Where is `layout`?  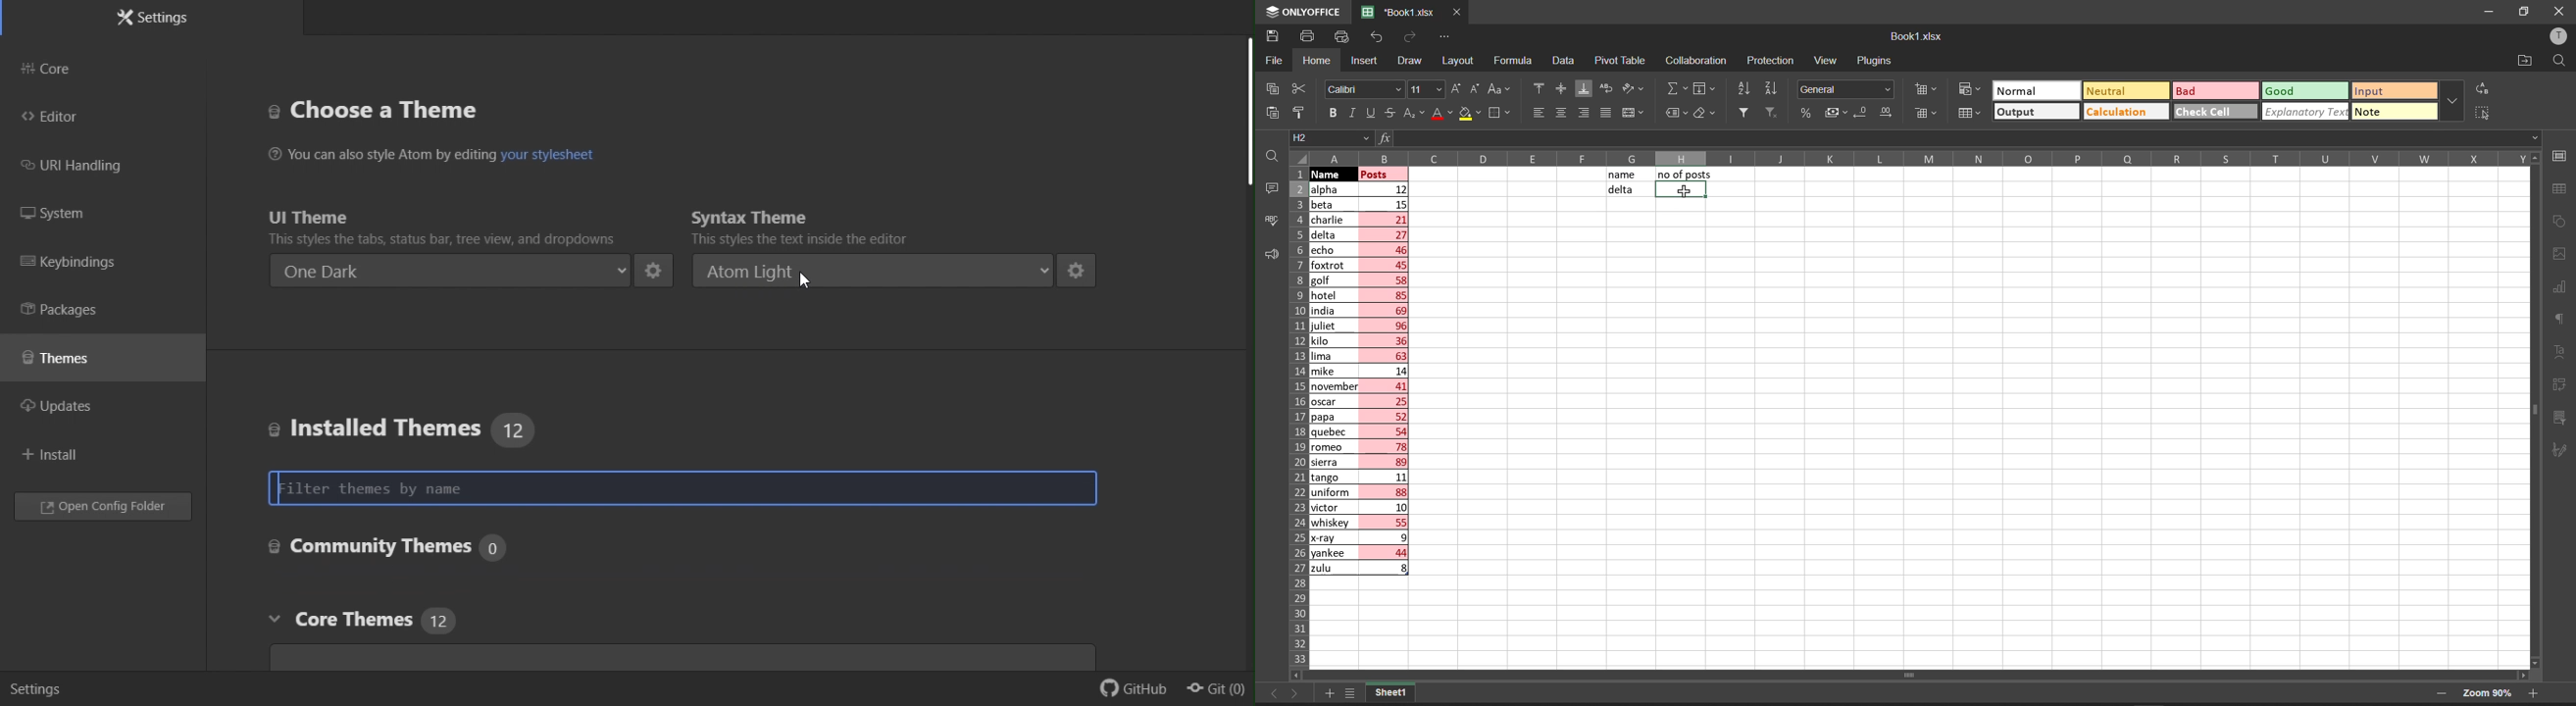 layout is located at coordinates (1460, 61).